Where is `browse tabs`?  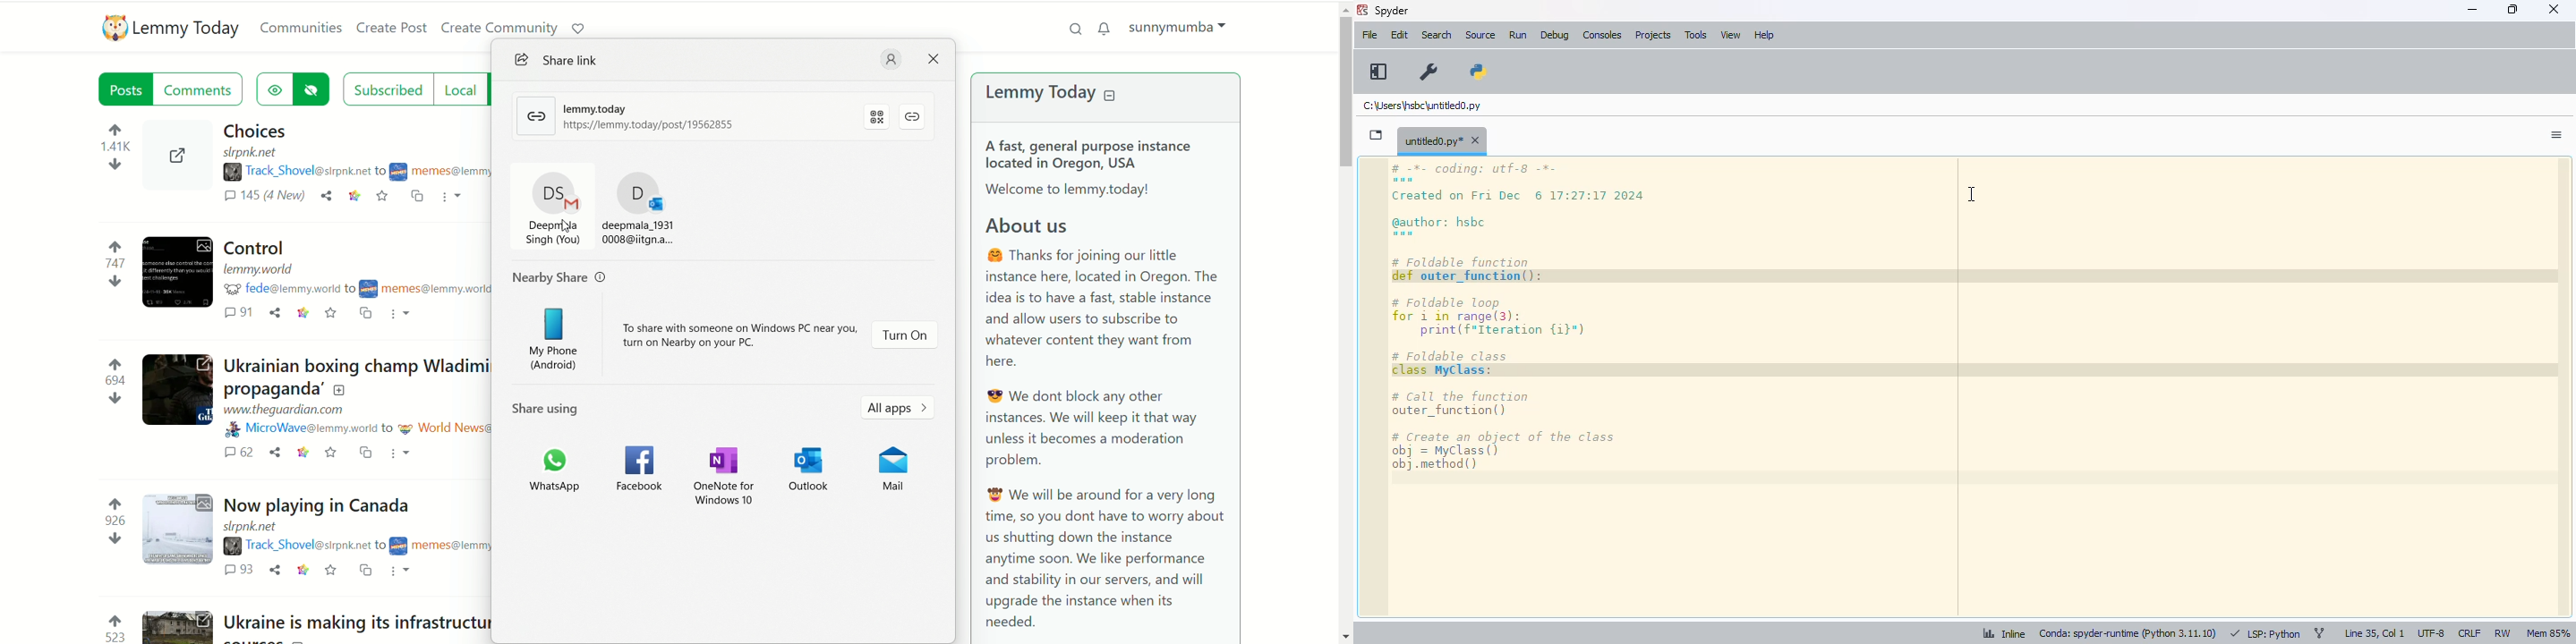
browse tabs is located at coordinates (1377, 135).